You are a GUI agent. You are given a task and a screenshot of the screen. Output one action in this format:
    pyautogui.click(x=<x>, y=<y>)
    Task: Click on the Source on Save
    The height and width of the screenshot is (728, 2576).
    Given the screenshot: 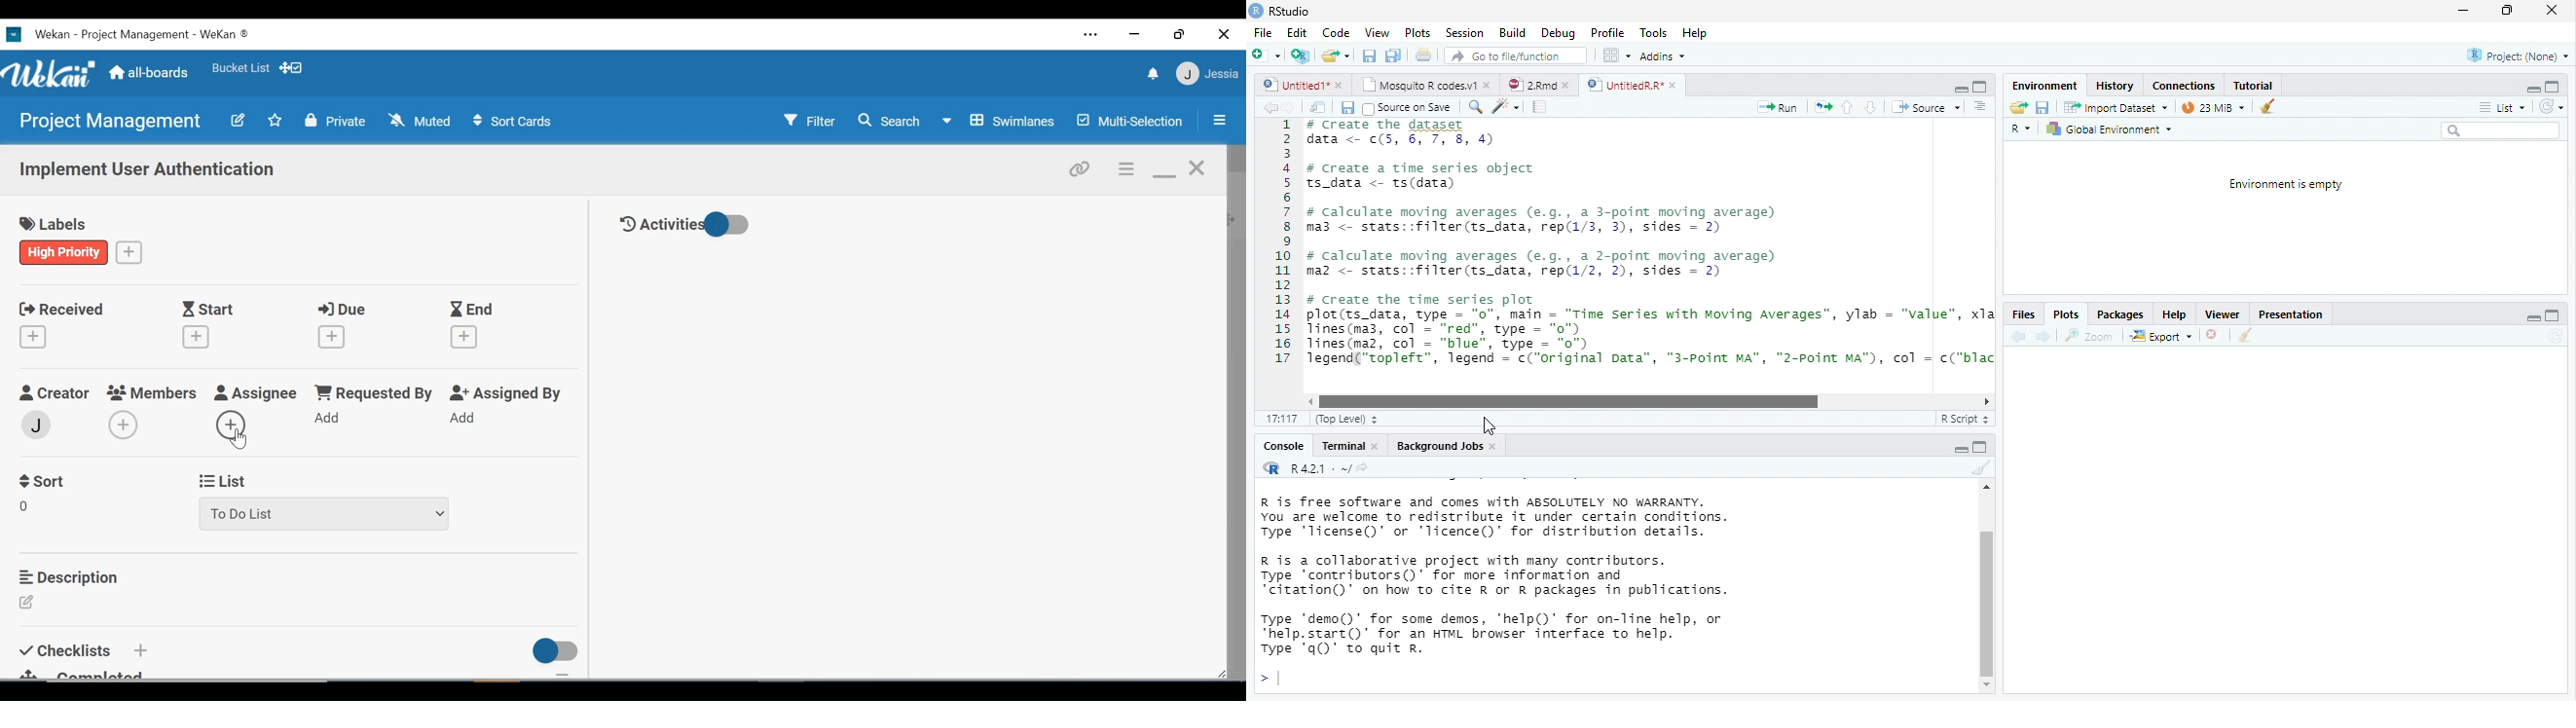 What is the action you would take?
    pyautogui.click(x=1406, y=108)
    